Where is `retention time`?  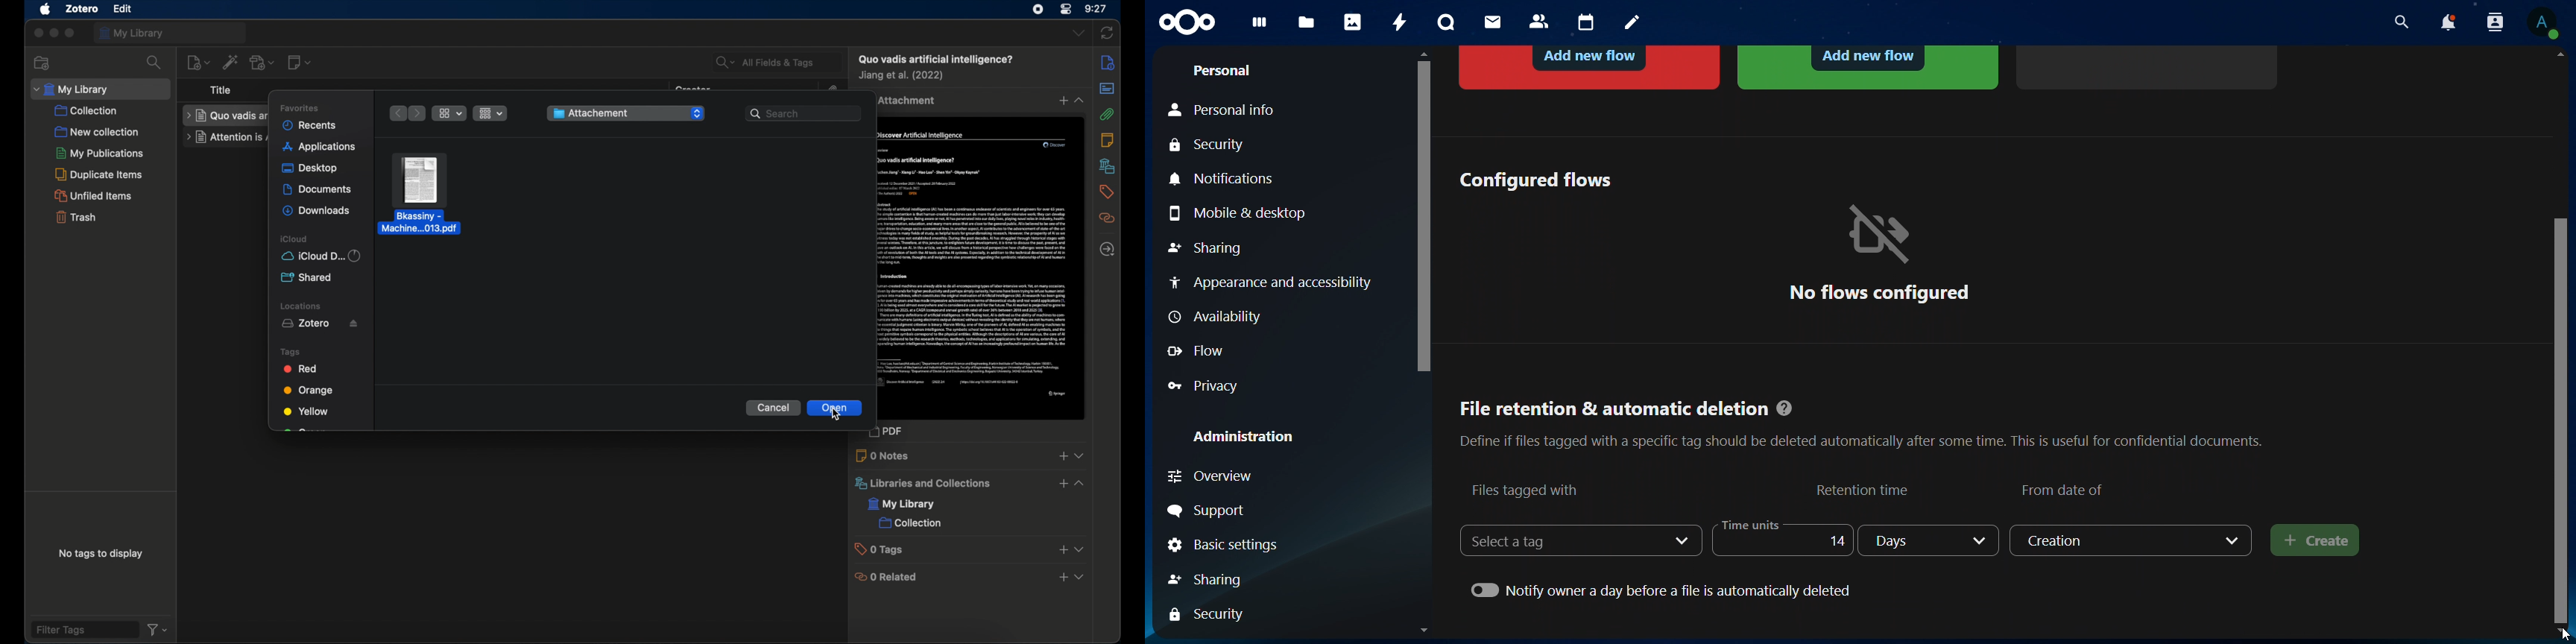 retention time is located at coordinates (1865, 490).